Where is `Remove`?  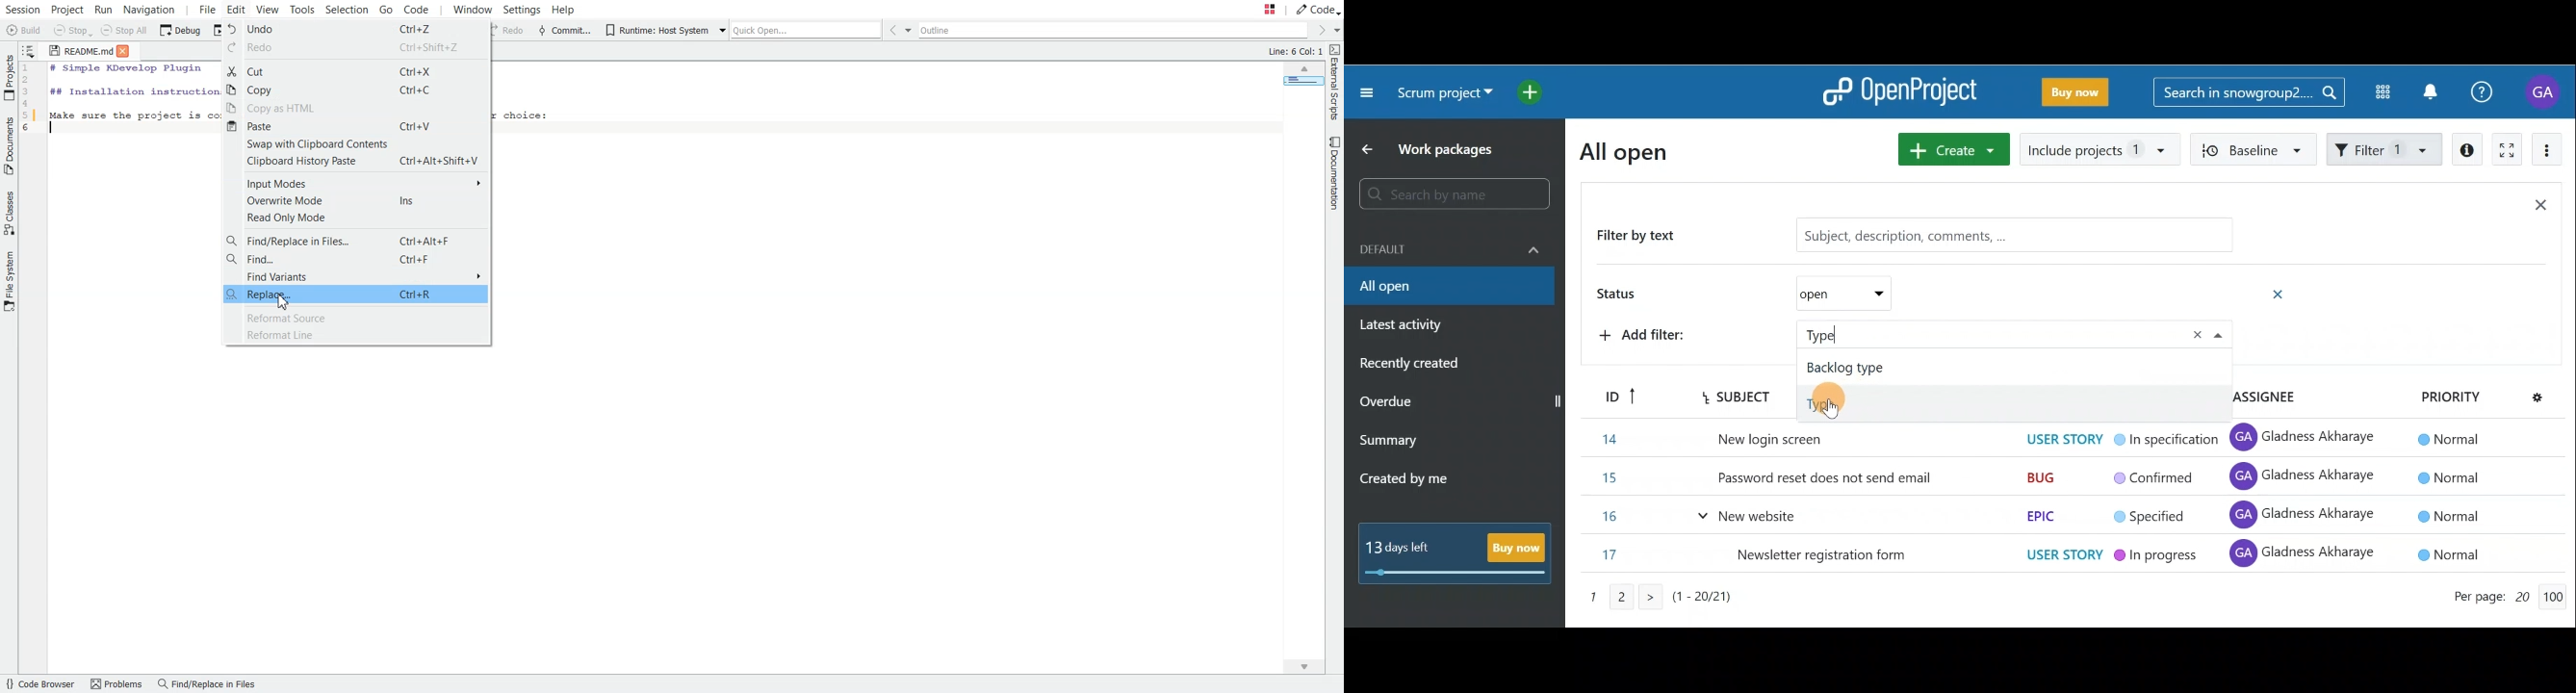 Remove is located at coordinates (2202, 331).